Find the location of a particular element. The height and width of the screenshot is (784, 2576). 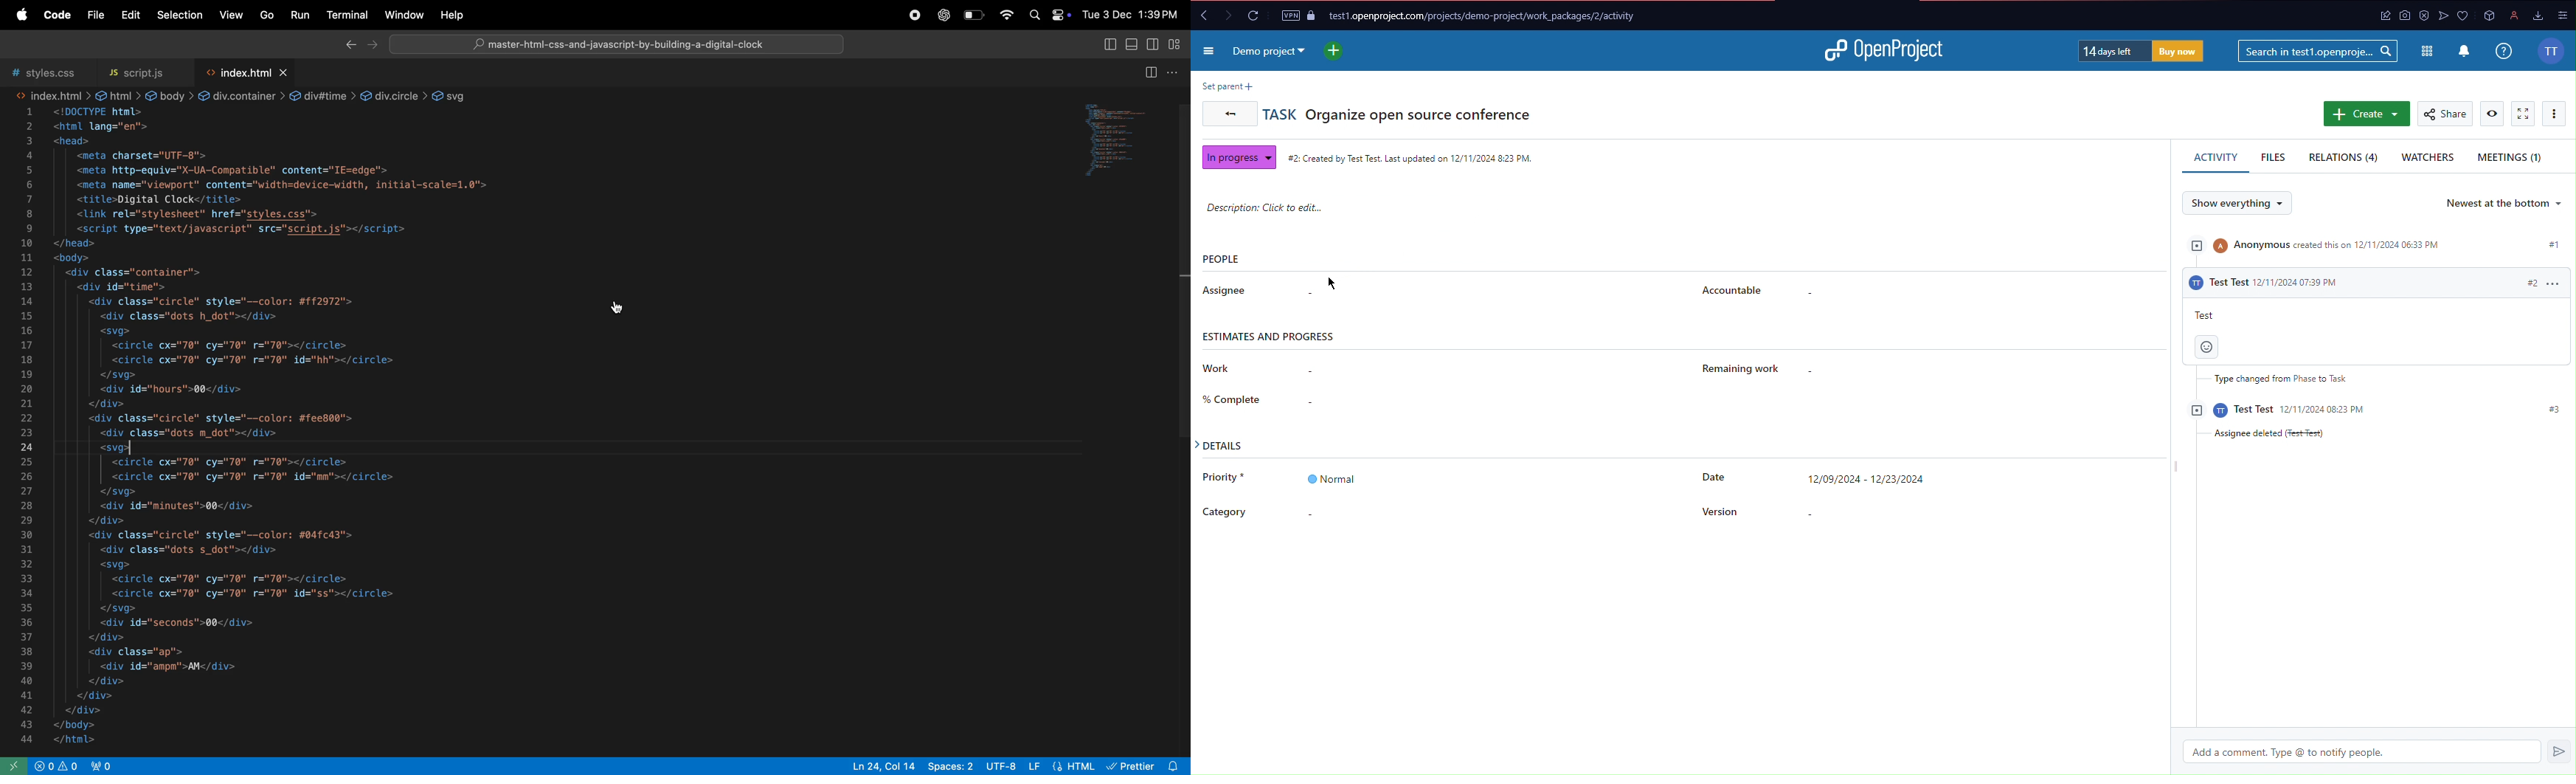

Anonymous created this is located at coordinates (2319, 242).